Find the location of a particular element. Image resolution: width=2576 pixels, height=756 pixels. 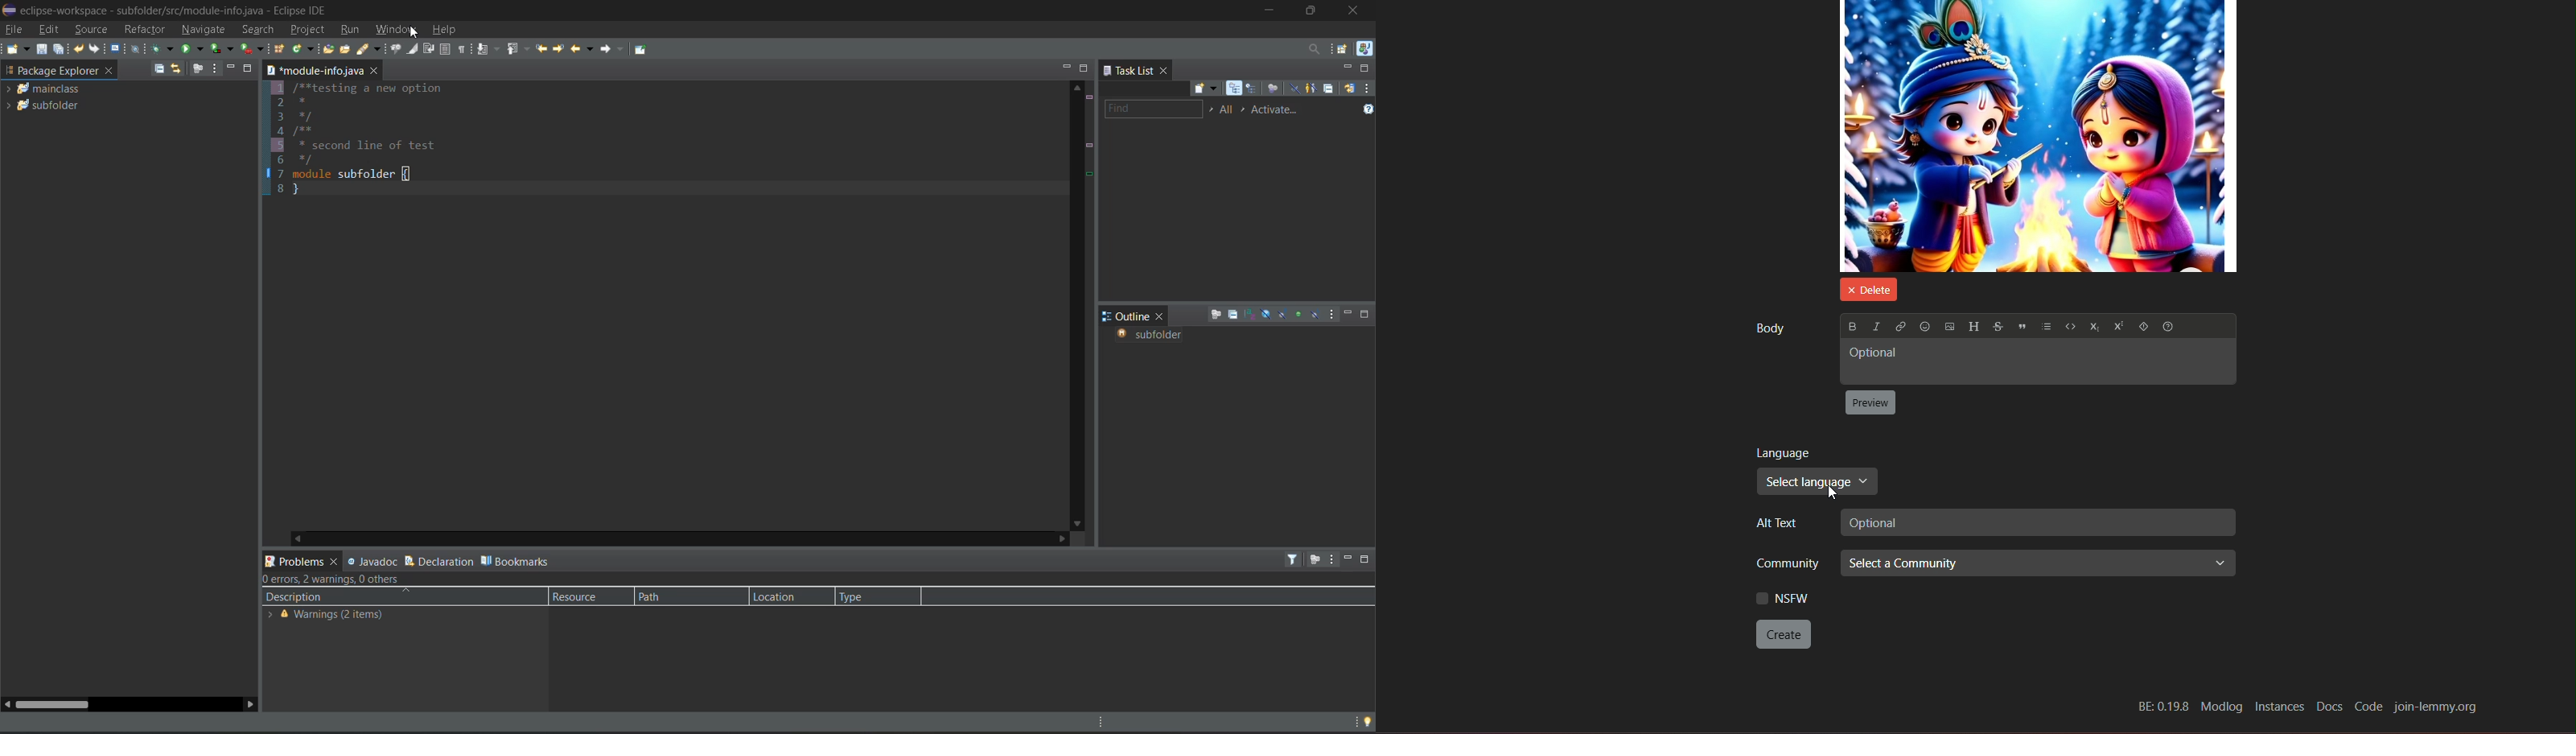

bookmarks is located at coordinates (514, 561).